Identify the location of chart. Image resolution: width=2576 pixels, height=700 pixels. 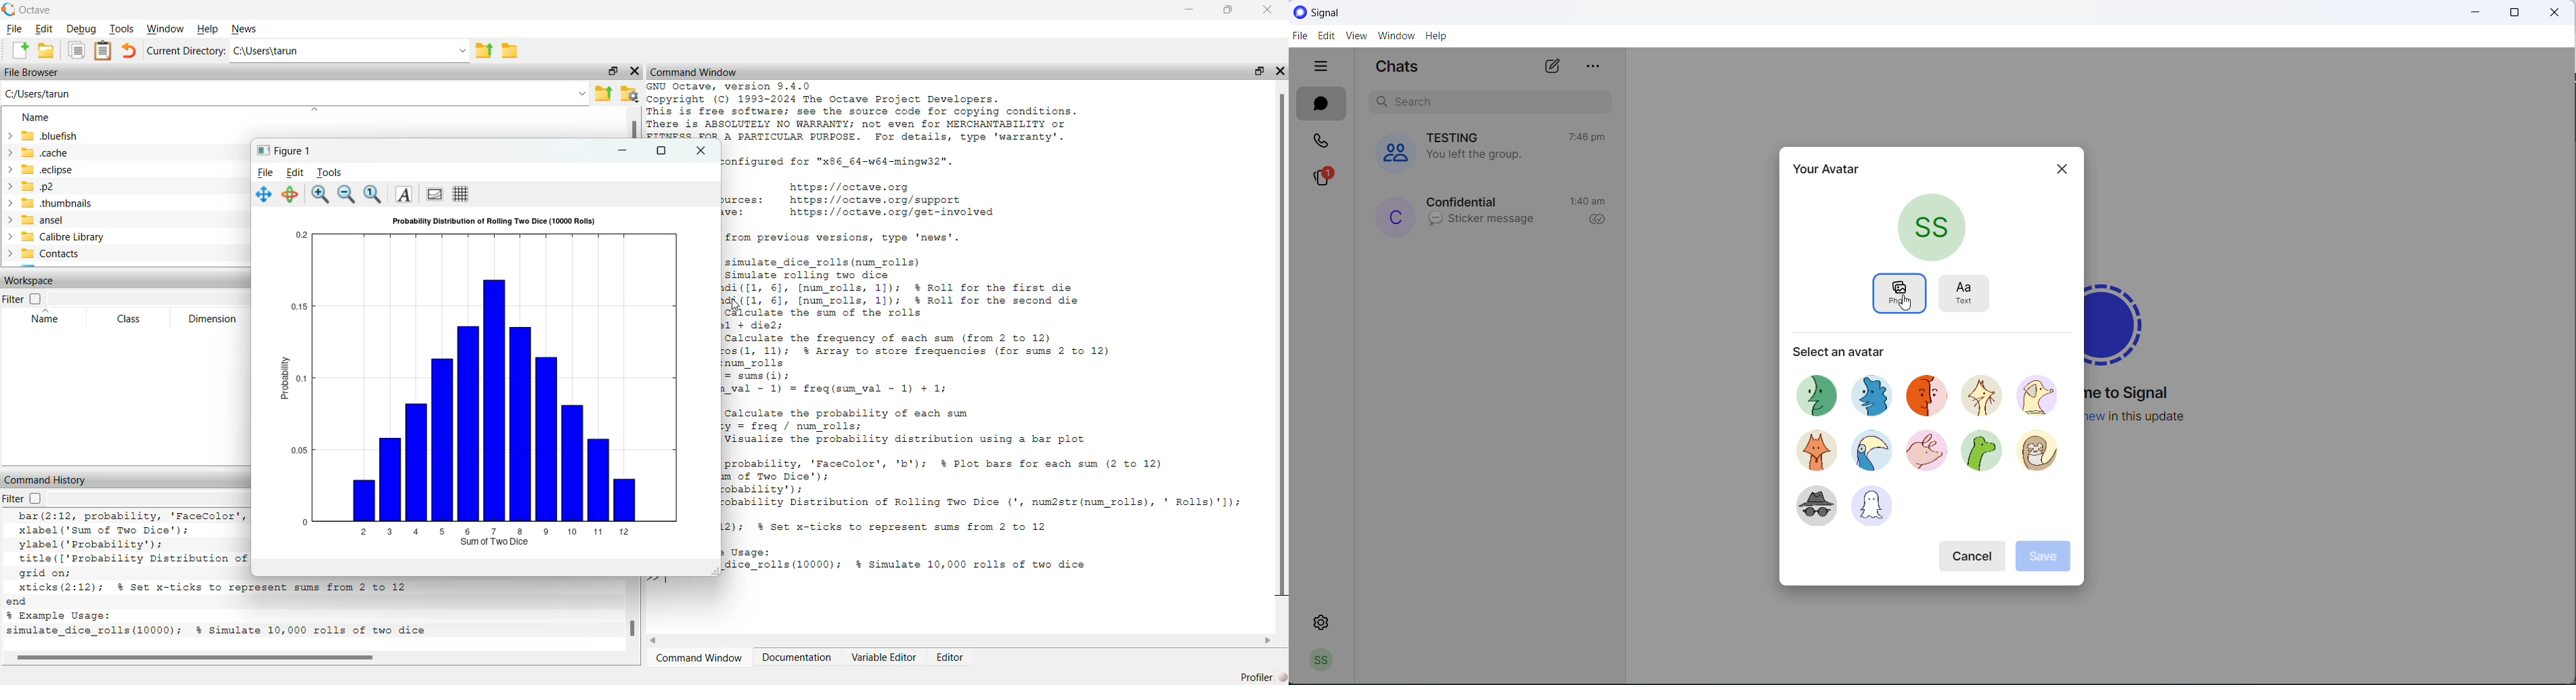
(479, 383).